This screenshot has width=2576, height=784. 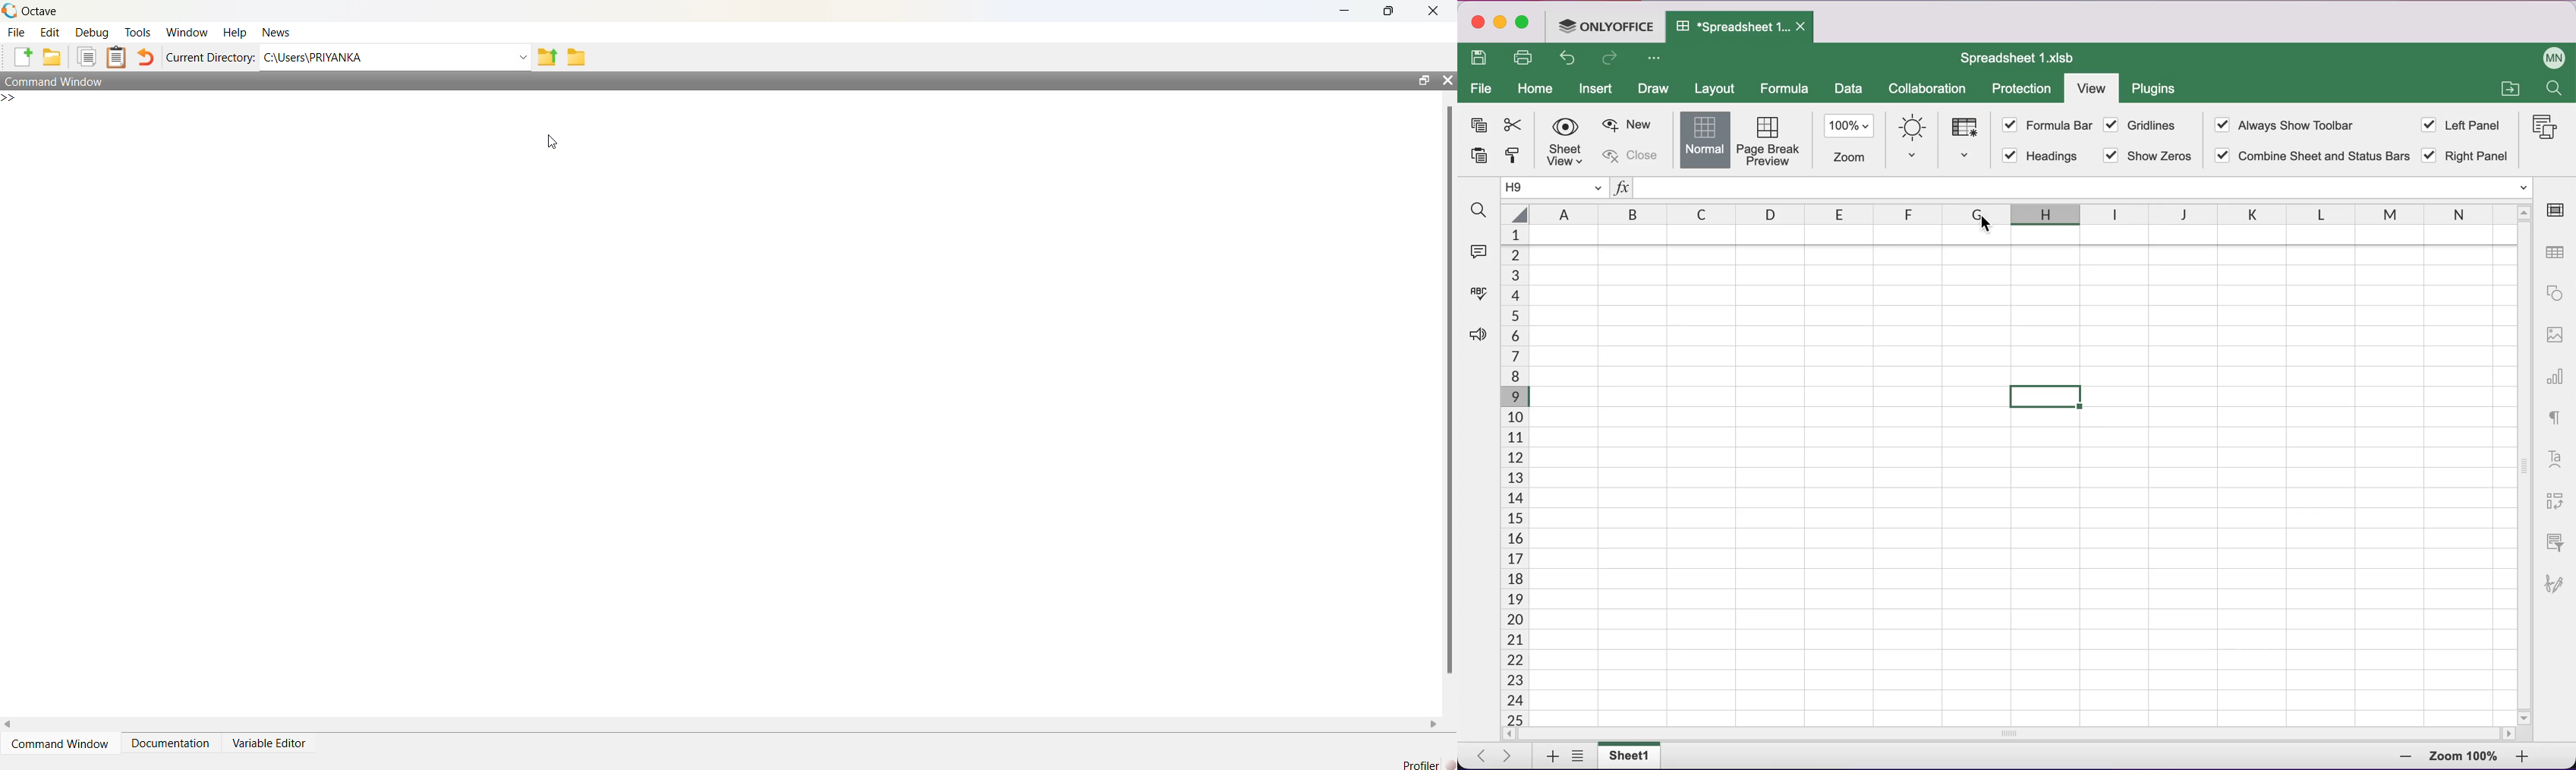 I want to click on collaboration, so click(x=1931, y=90).